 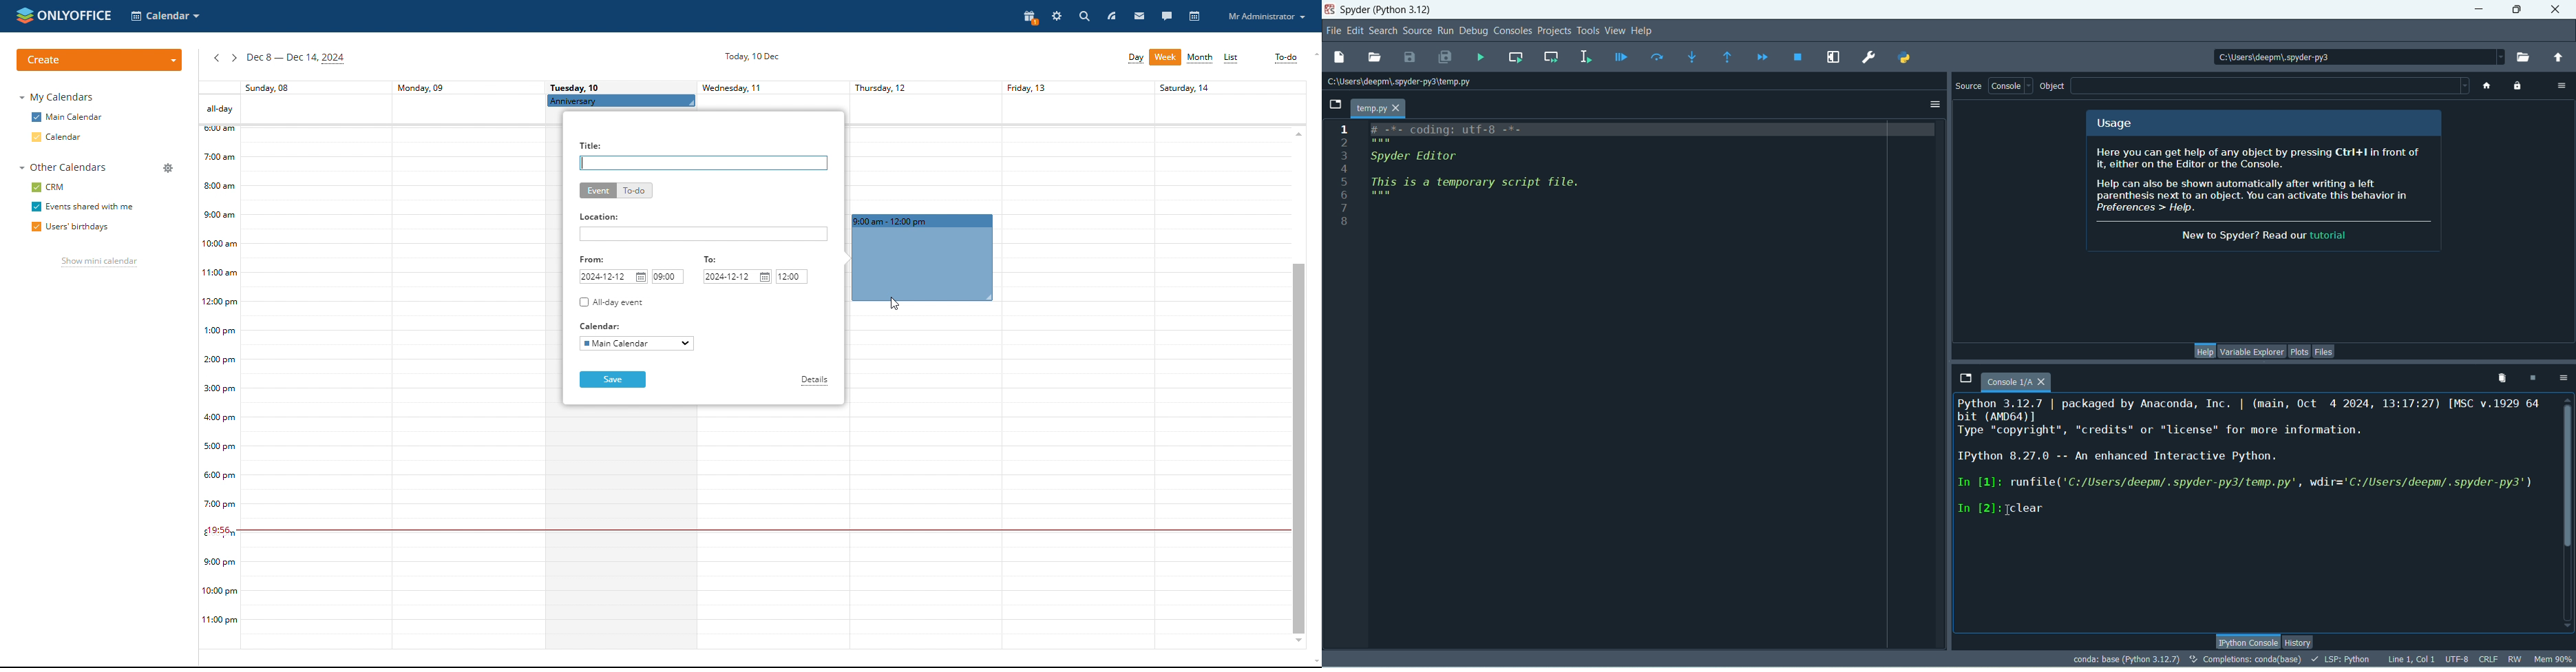 I want to click on calendar, so click(x=1196, y=17).